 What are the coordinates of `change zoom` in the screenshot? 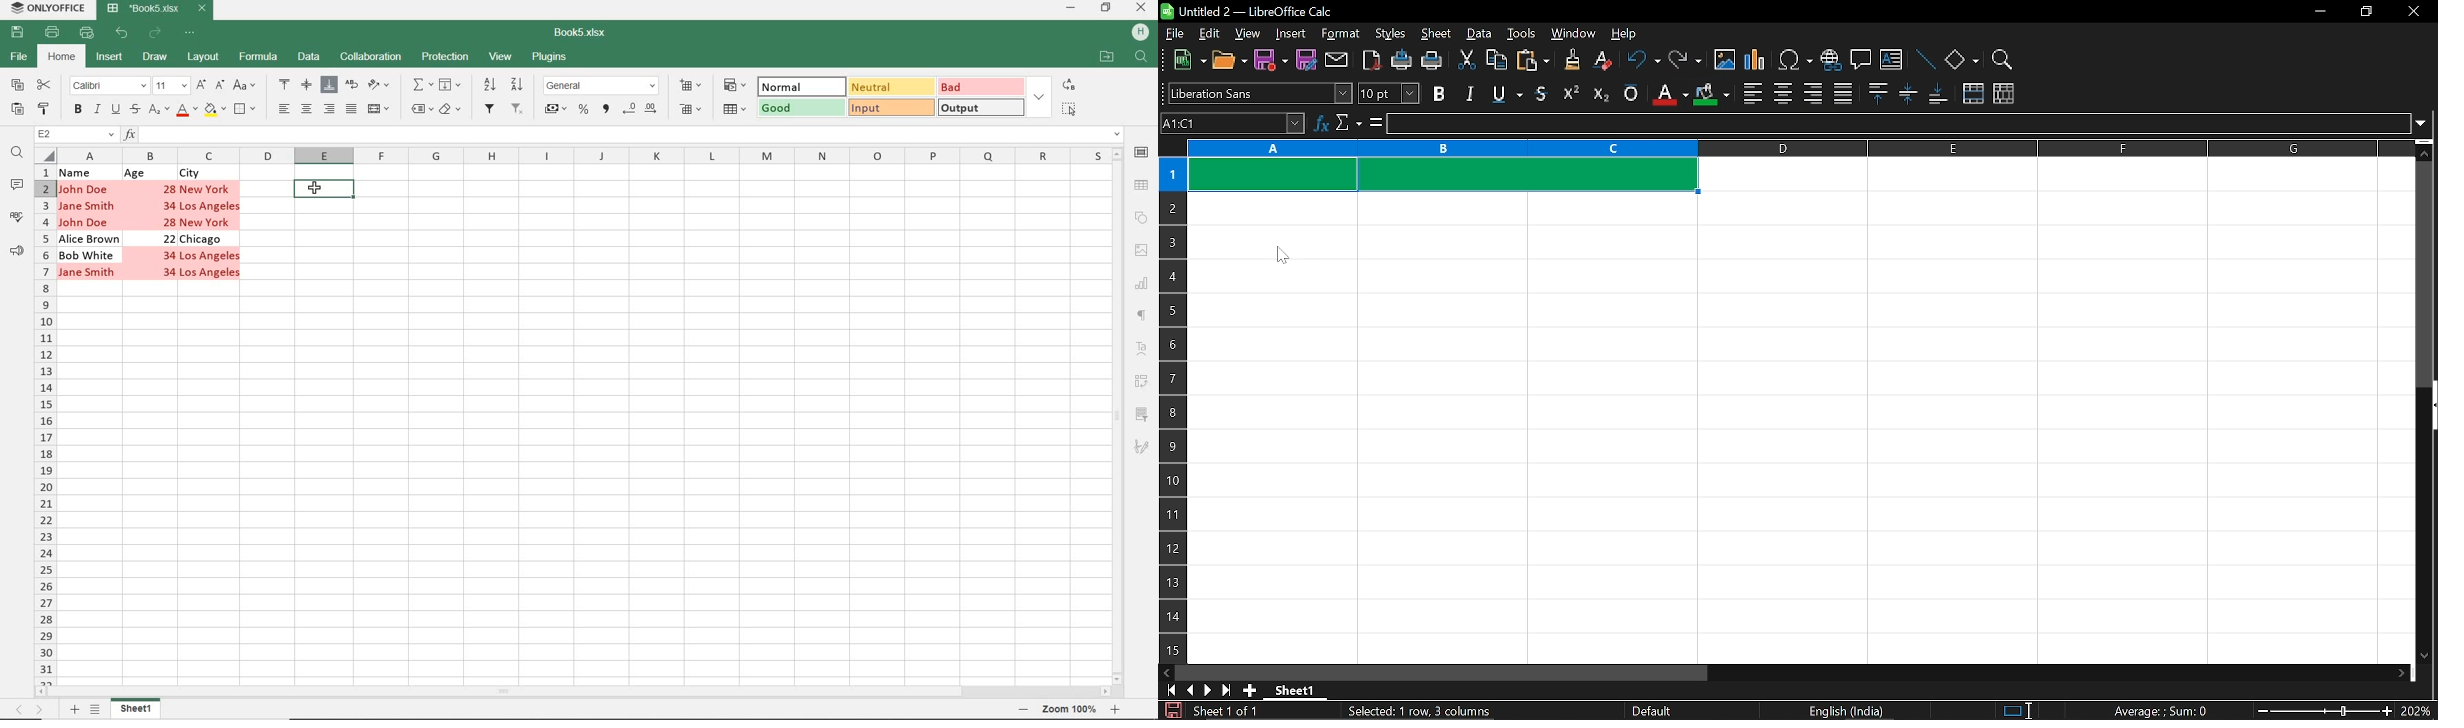 It's located at (2321, 711).